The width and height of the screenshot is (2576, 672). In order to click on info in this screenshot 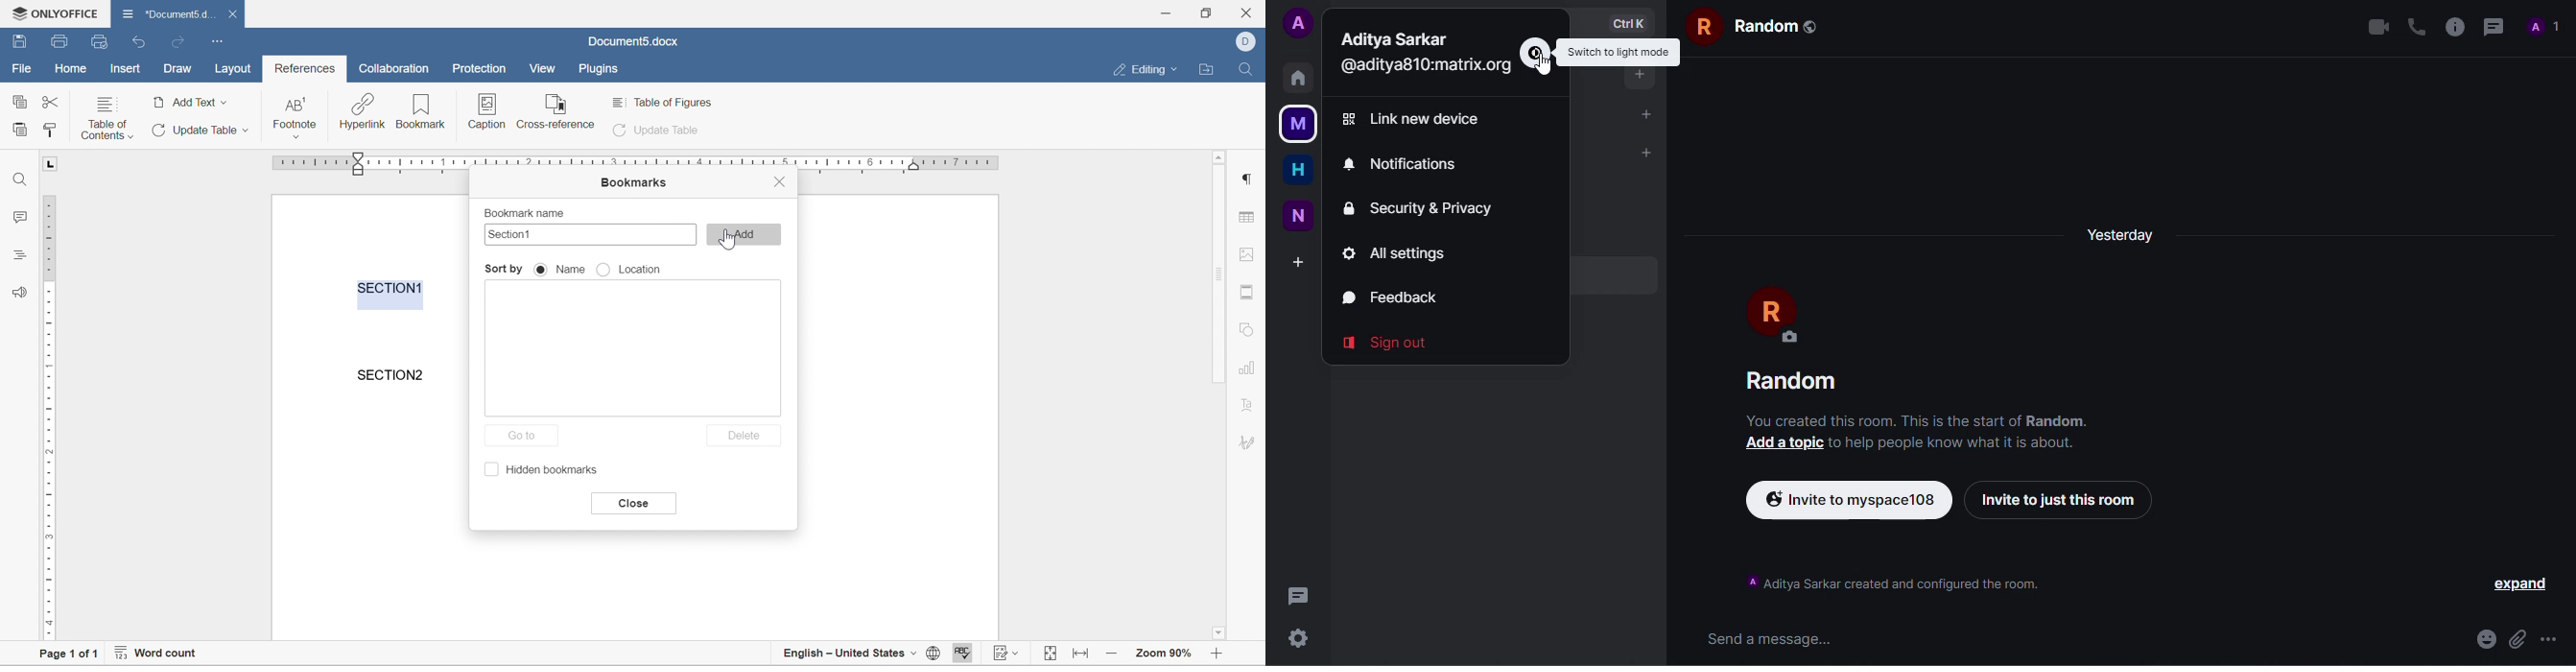, I will do `click(2452, 24)`.